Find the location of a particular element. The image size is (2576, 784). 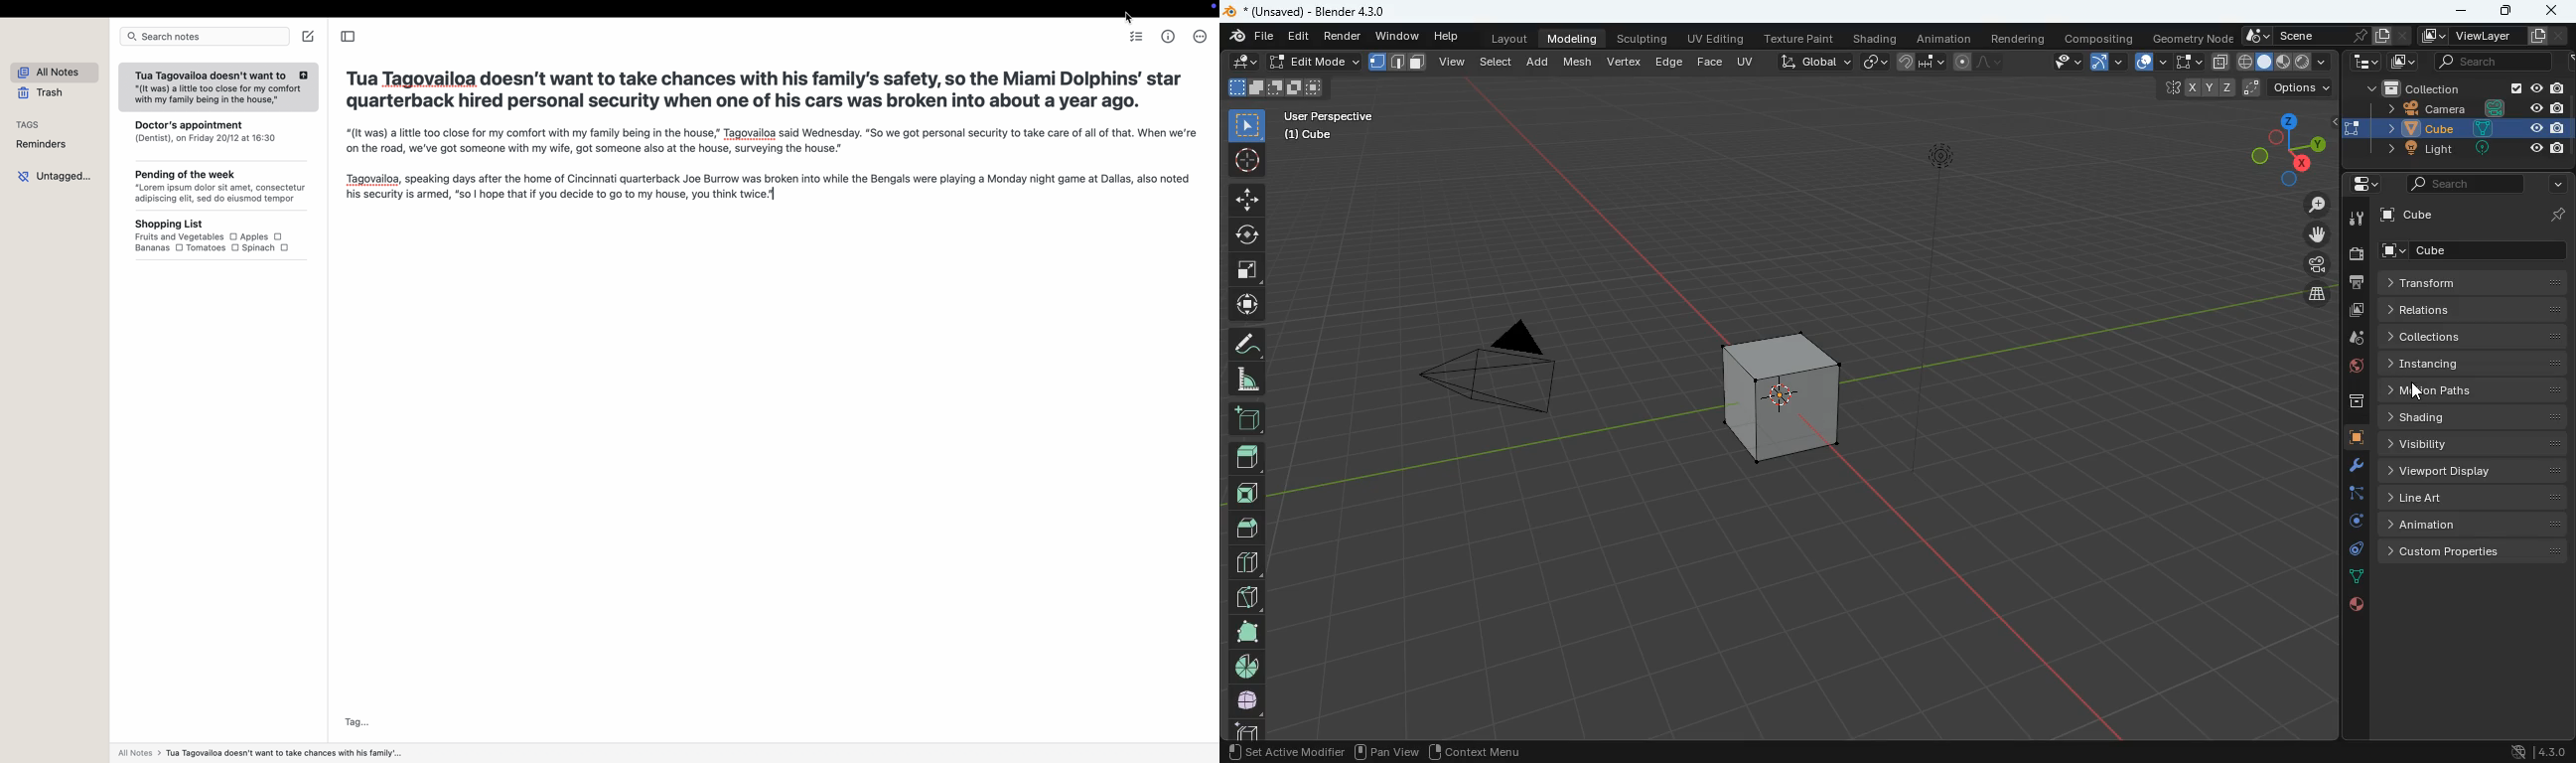

cursor is located at coordinates (2413, 394).